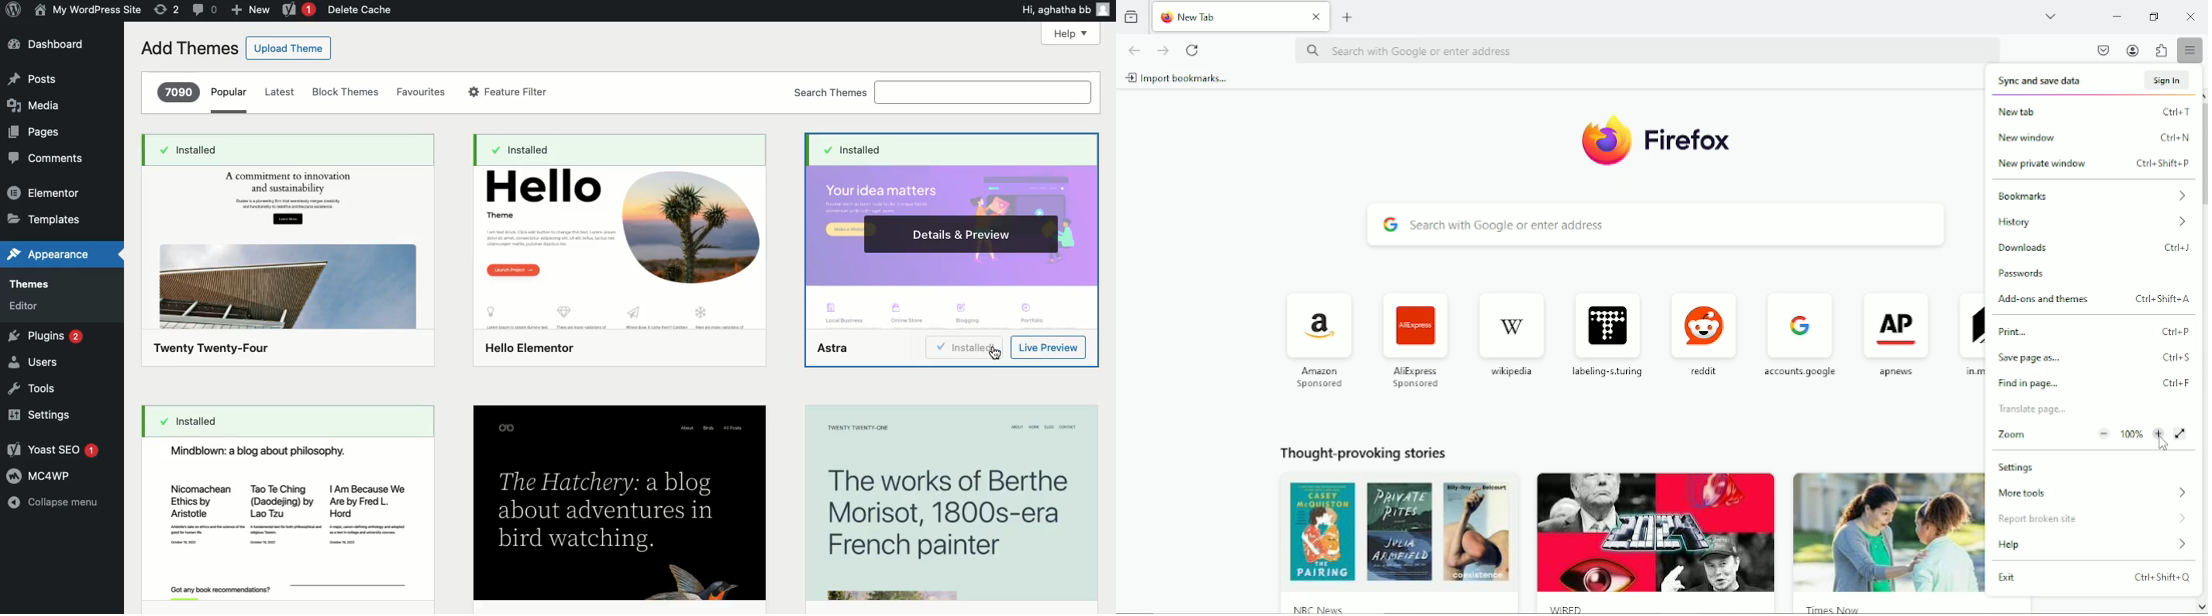 The width and height of the screenshot is (2212, 616). What do you see at coordinates (205, 9) in the screenshot?
I see `Comment` at bounding box center [205, 9].